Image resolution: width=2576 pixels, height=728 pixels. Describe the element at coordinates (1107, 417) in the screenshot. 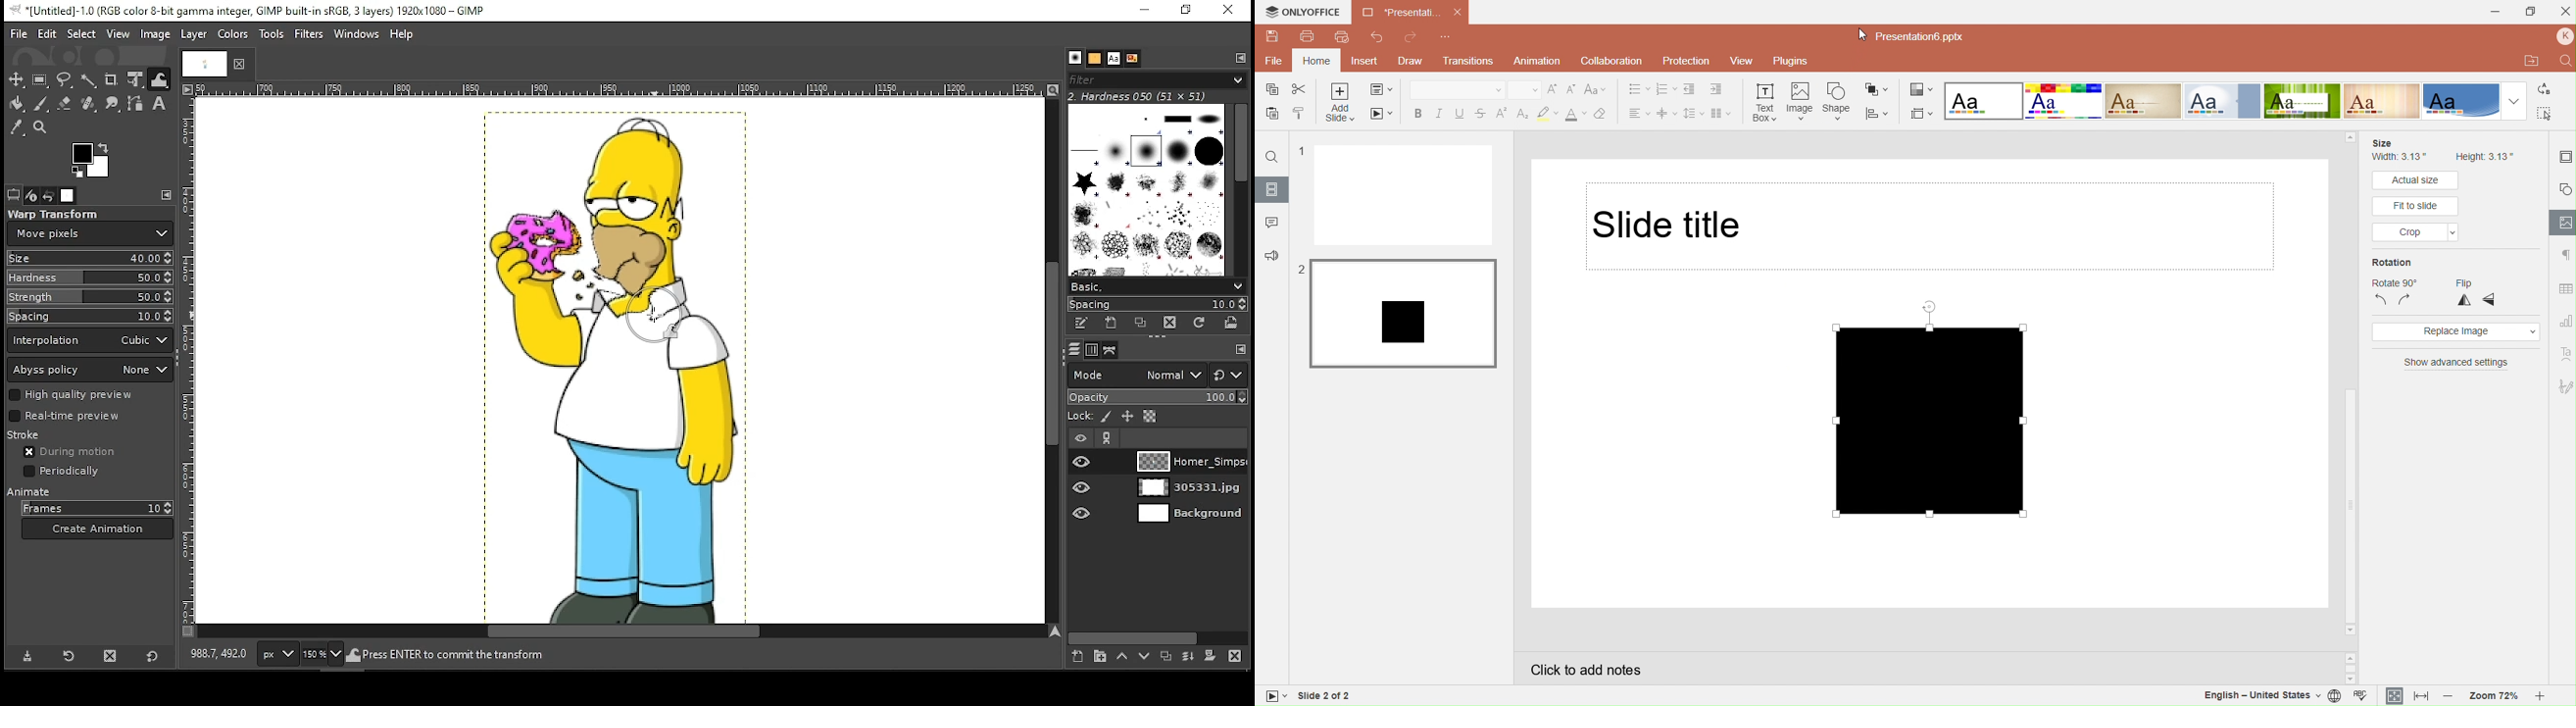

I see `lock pixels` at that location.